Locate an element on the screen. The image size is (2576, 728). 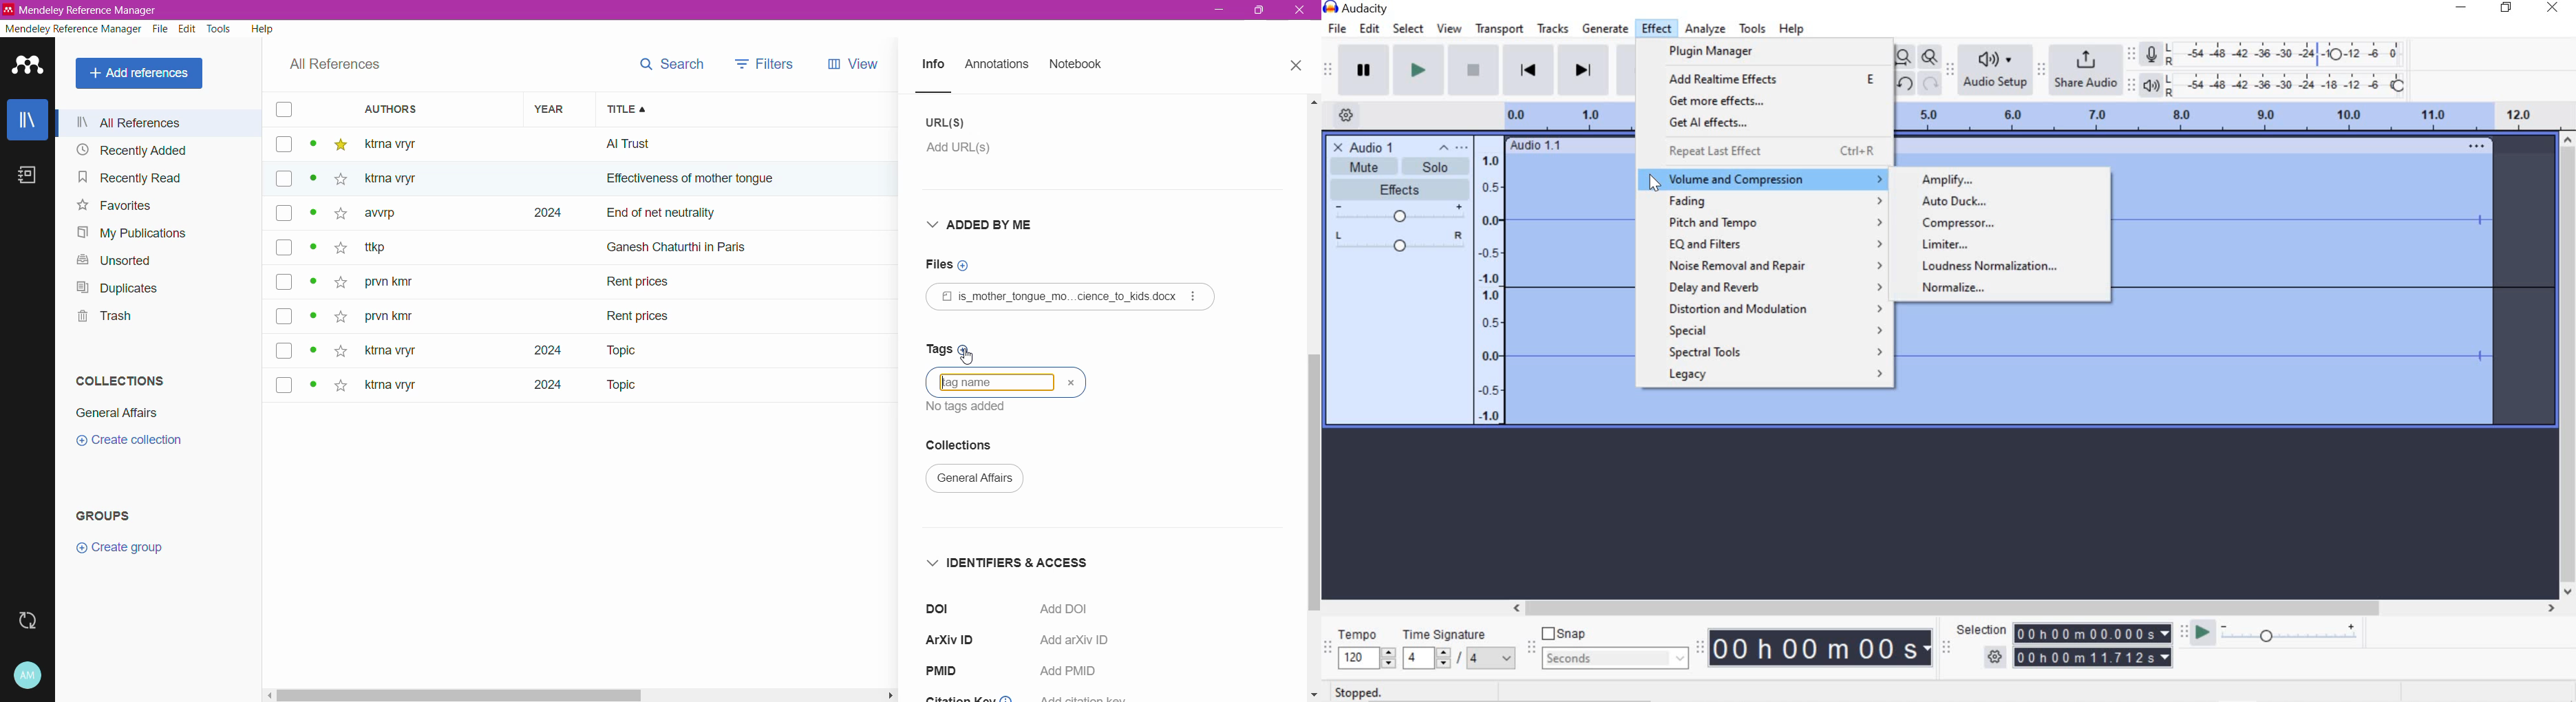
generate is located at coordinates (1607, 29).